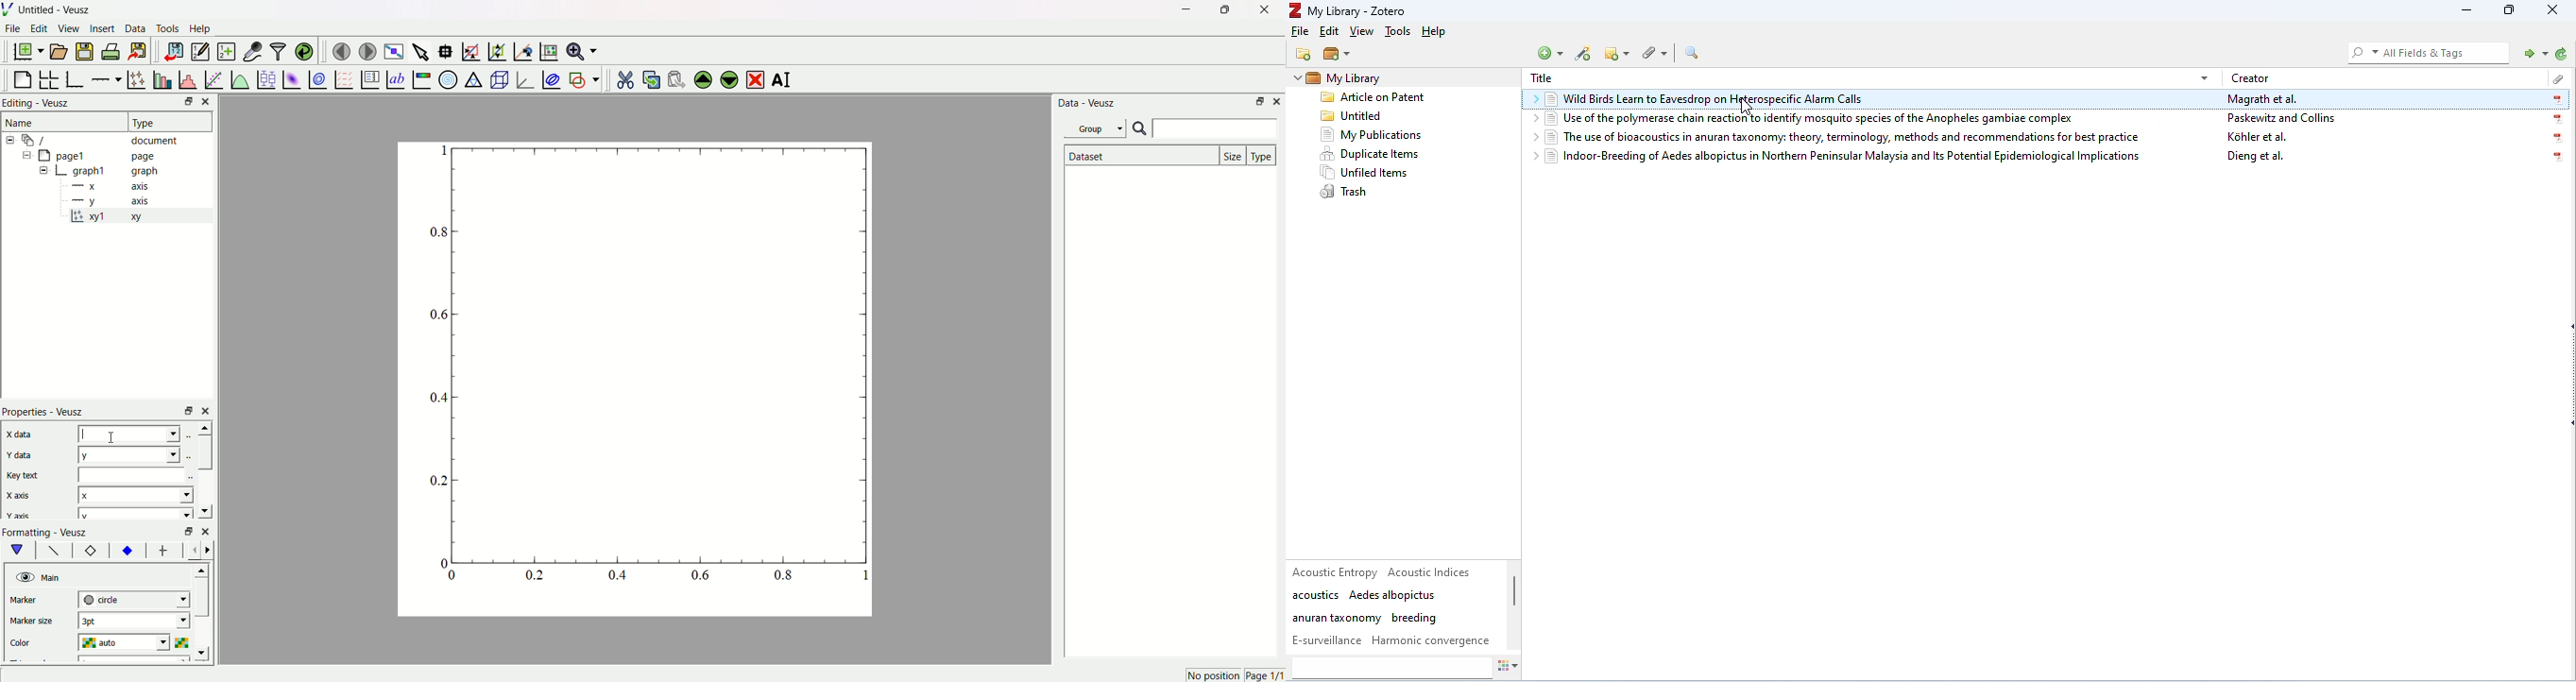  I want to click on Group, so click(1098, 128).